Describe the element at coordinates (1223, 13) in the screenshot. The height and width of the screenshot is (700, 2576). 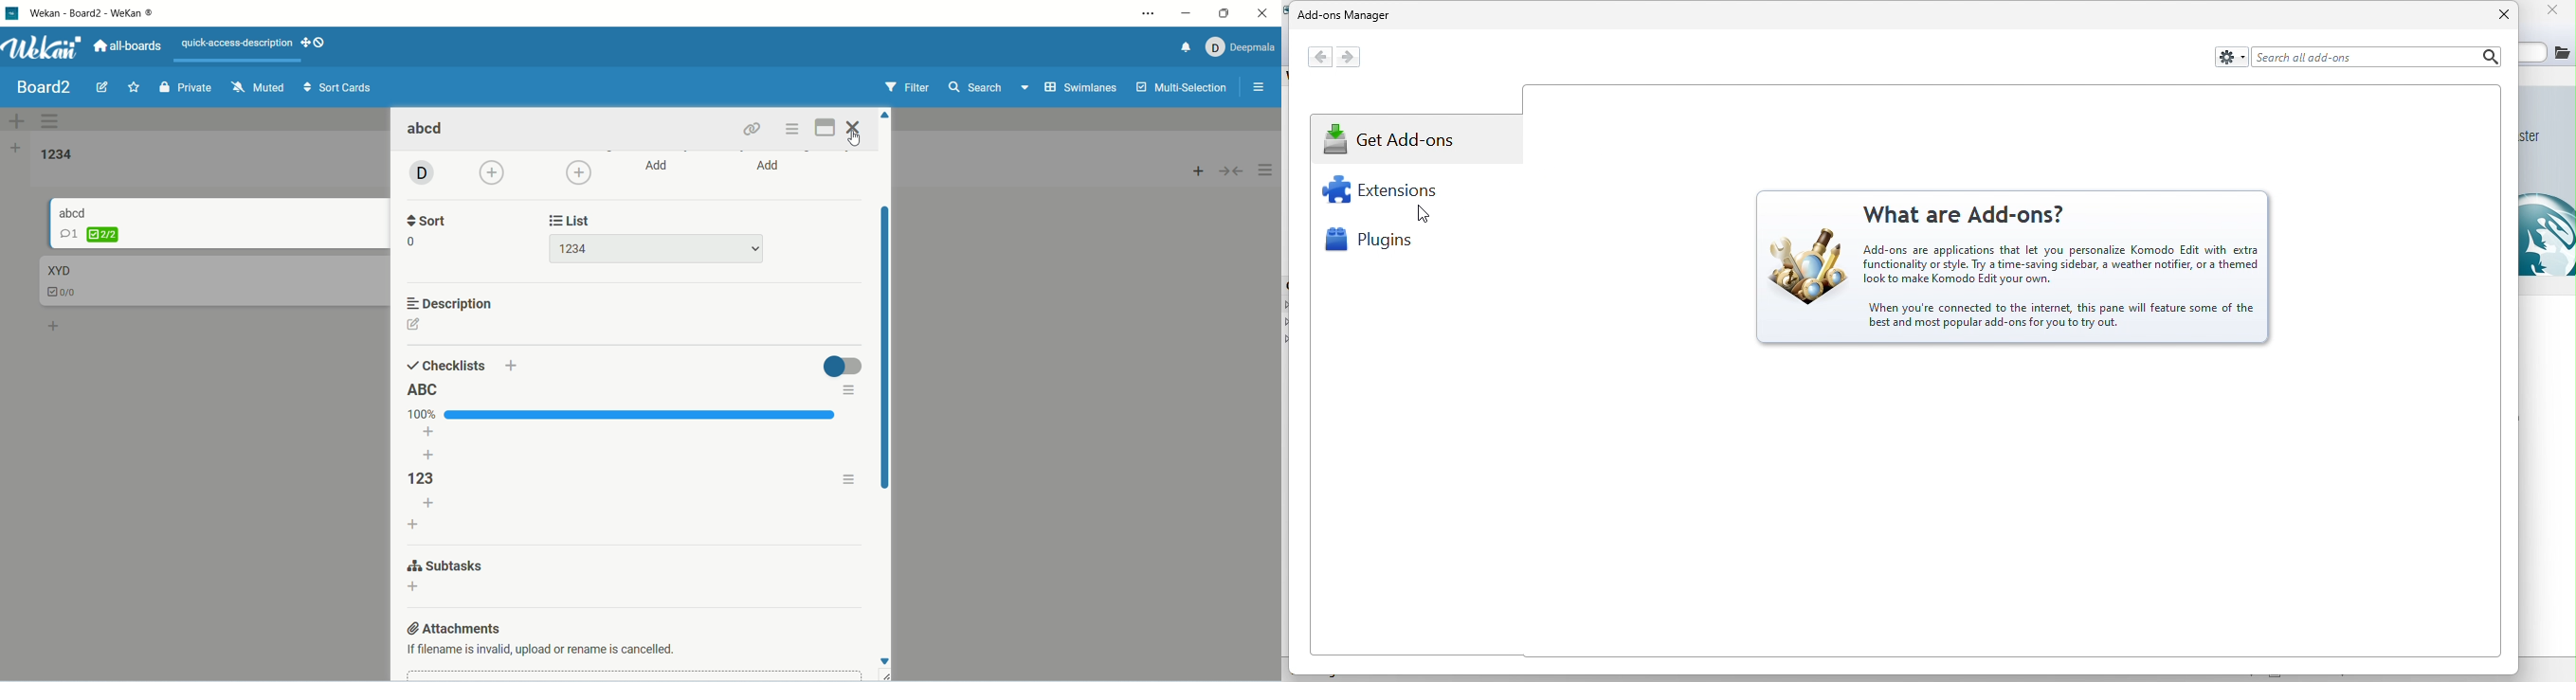
I see `maximize` at that location.